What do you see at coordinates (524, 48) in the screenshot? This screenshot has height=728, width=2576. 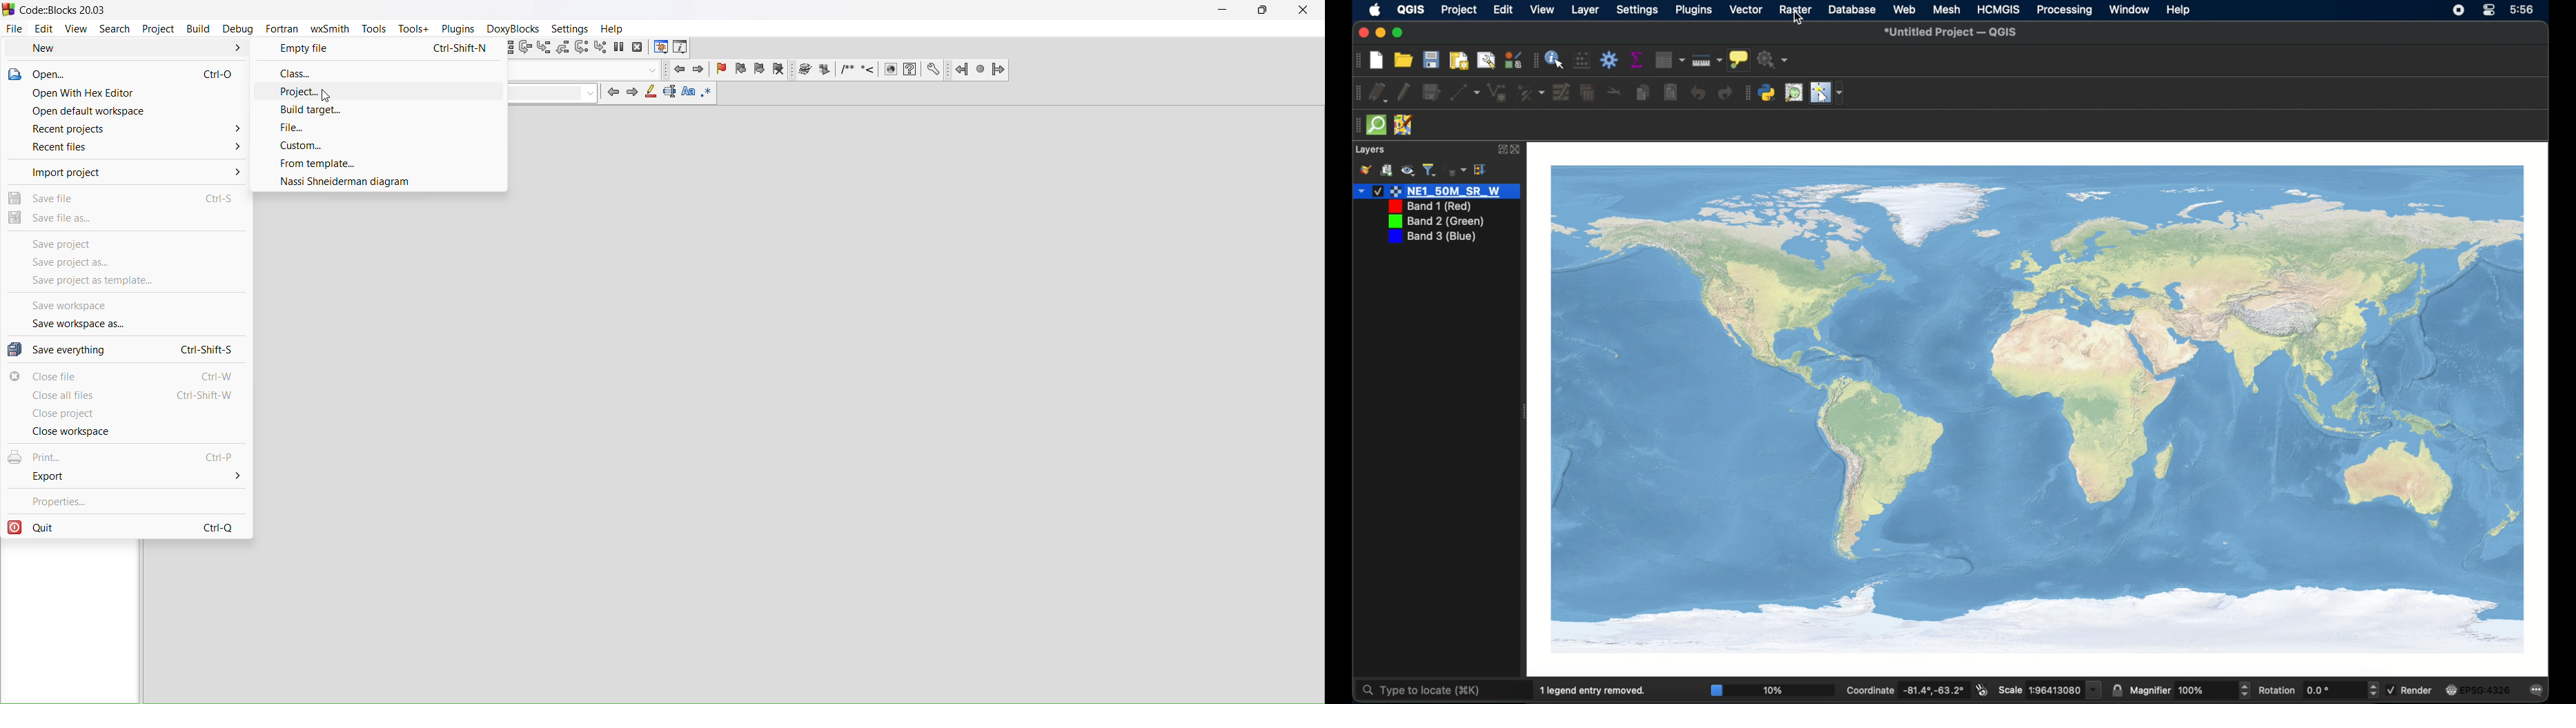 I see `next line` at bounding box center [524, 48].